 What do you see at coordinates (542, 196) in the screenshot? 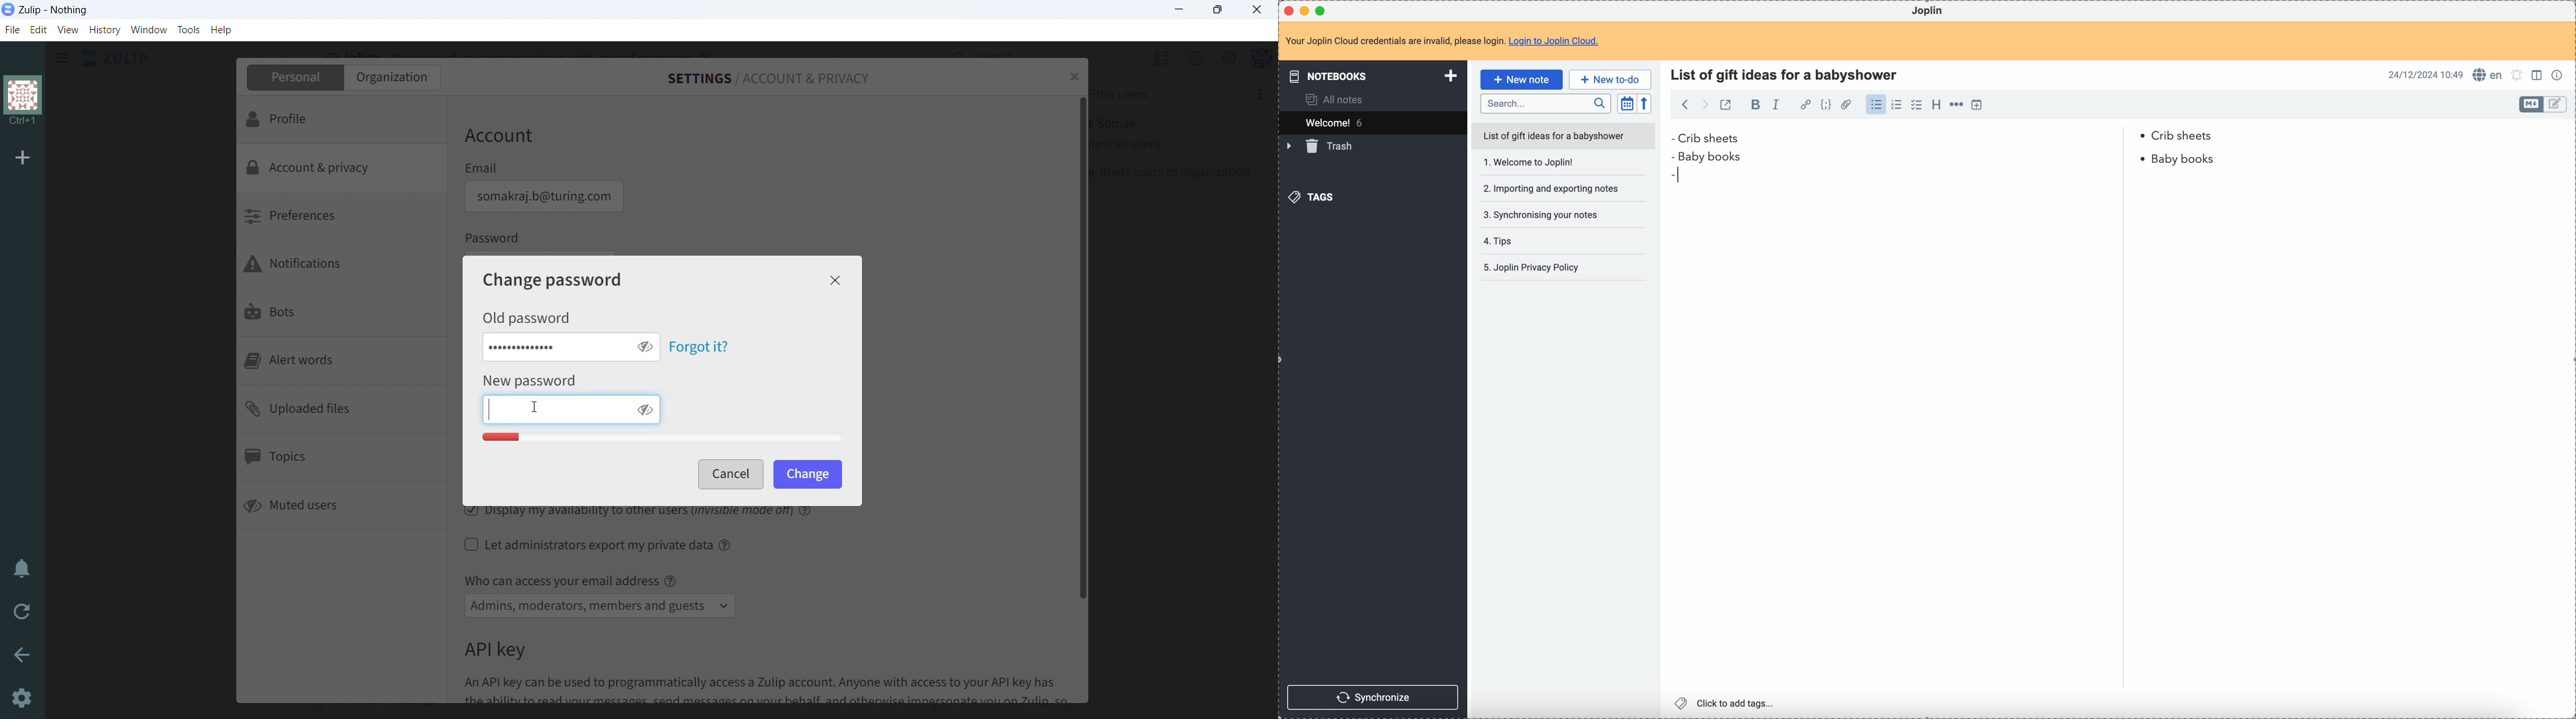
I see `email` at bounding box center [542, 196].